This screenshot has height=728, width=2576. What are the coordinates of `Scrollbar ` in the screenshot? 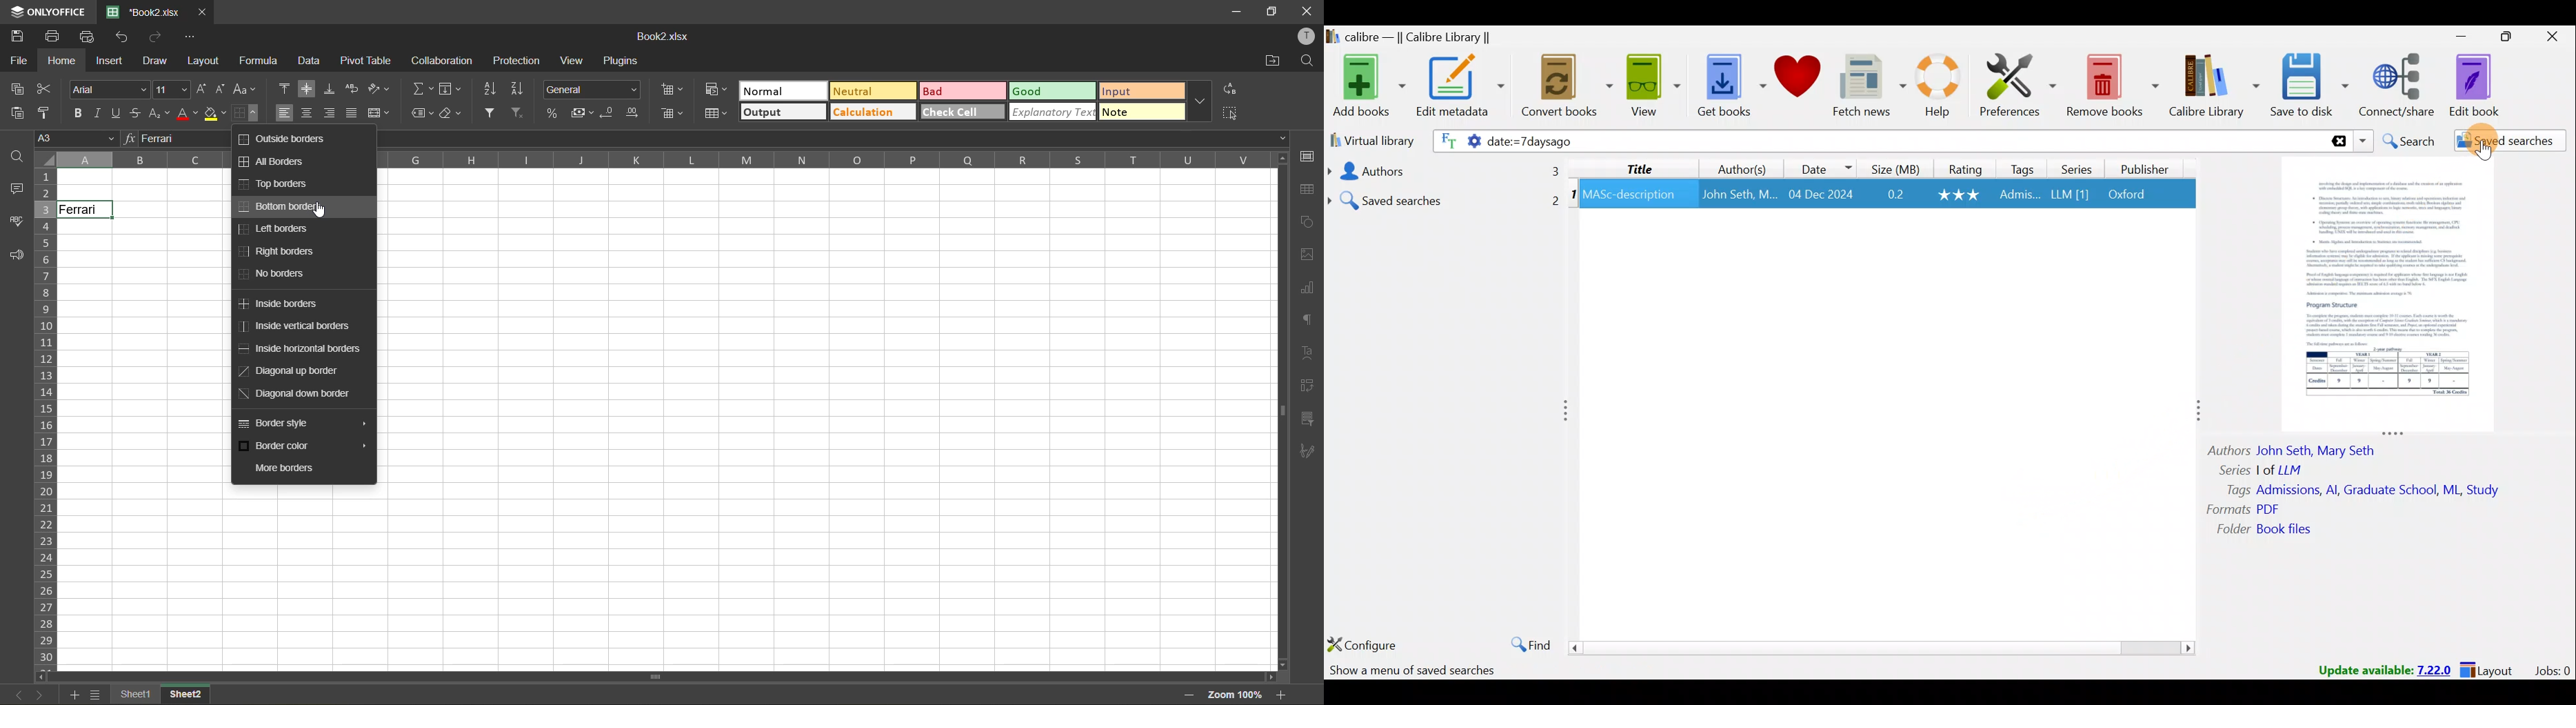 It's located at (658, 675).